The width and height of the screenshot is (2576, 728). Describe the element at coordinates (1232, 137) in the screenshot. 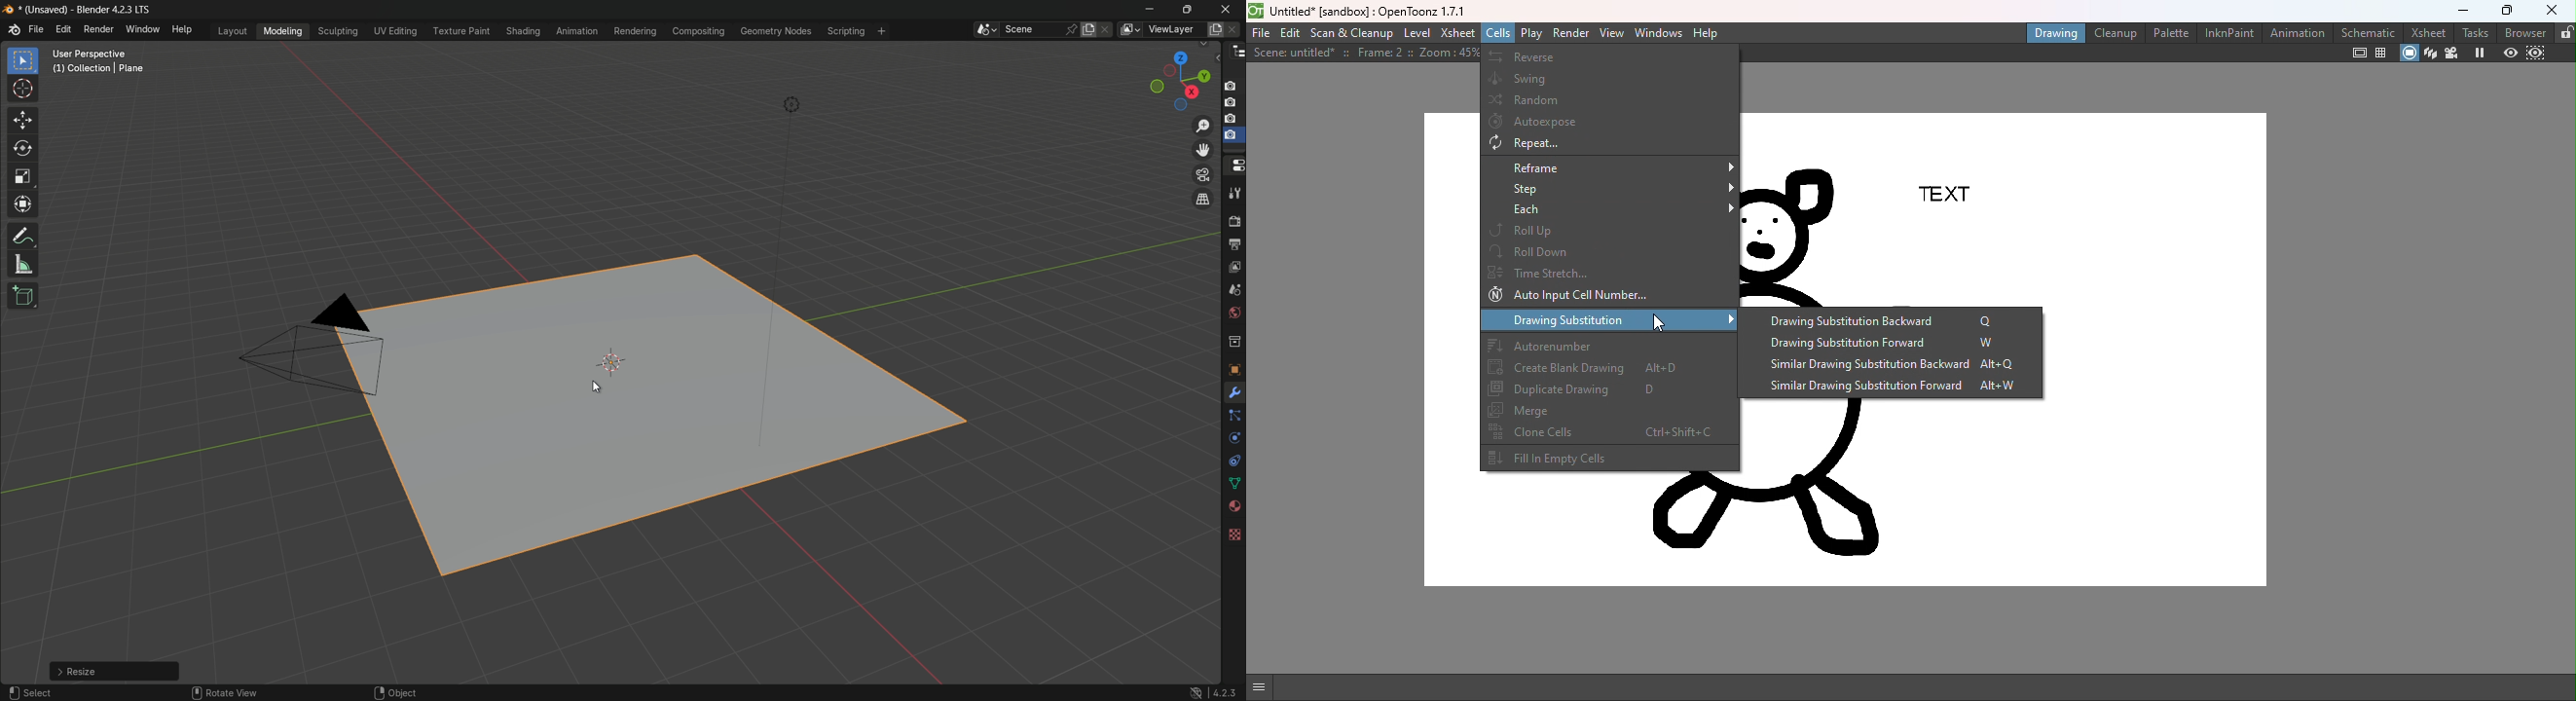

I see `selected capture` at that location.